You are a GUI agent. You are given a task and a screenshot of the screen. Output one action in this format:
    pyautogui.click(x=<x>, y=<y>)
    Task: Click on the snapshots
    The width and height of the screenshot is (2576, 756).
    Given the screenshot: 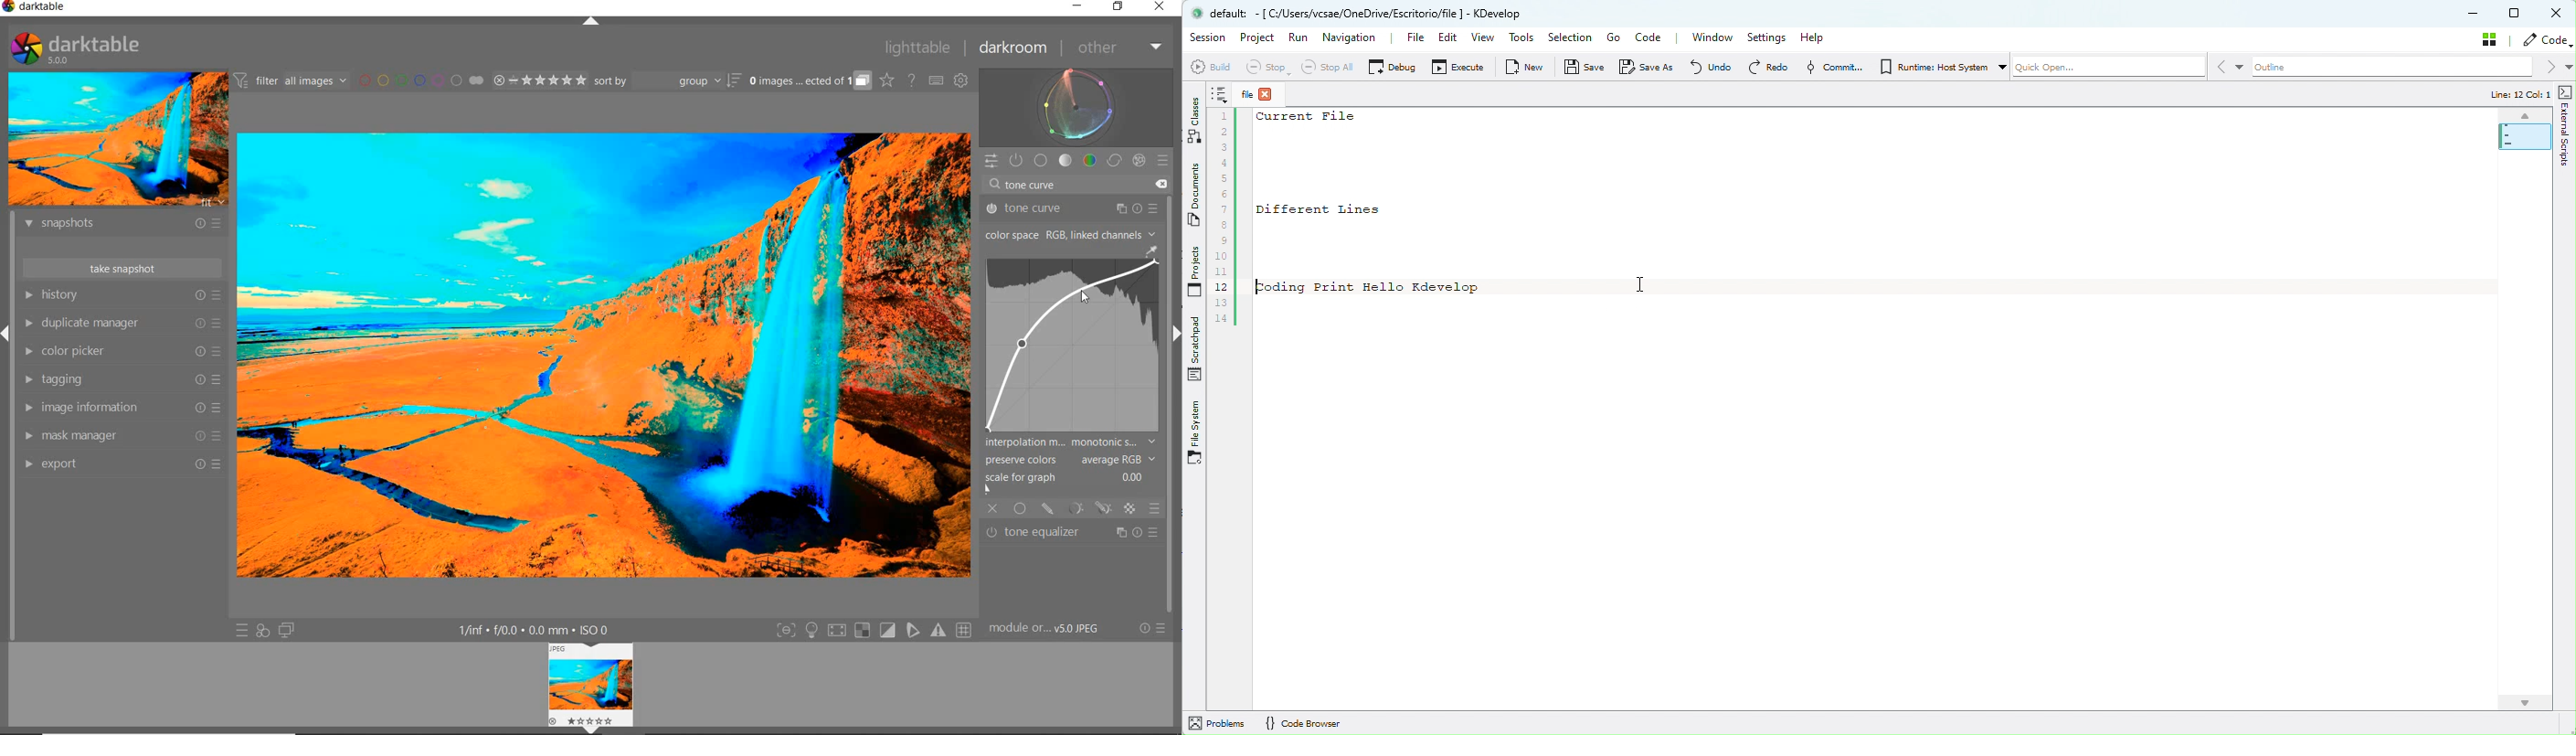 What is the action you would take?
    pyautogui.click(x=126, y=225)
    